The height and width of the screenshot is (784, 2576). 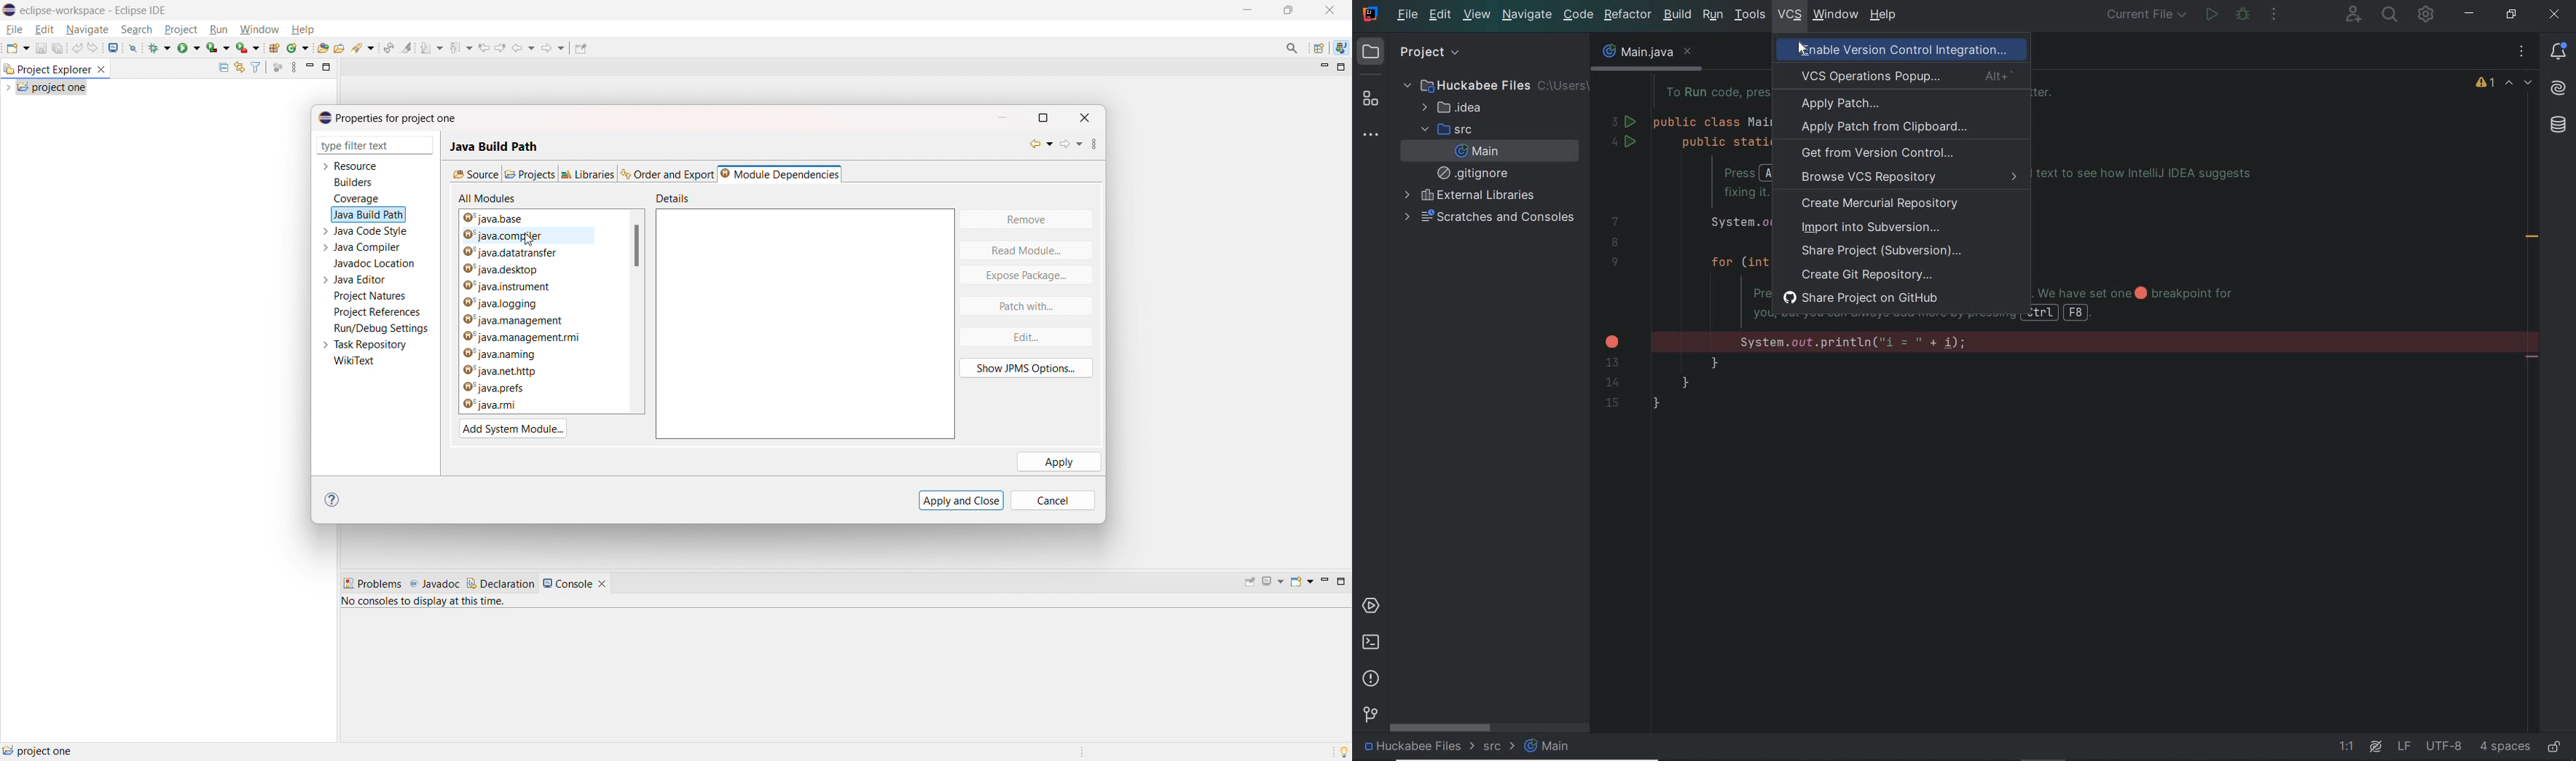 I want to click on services, so click(x=1372, y=605).